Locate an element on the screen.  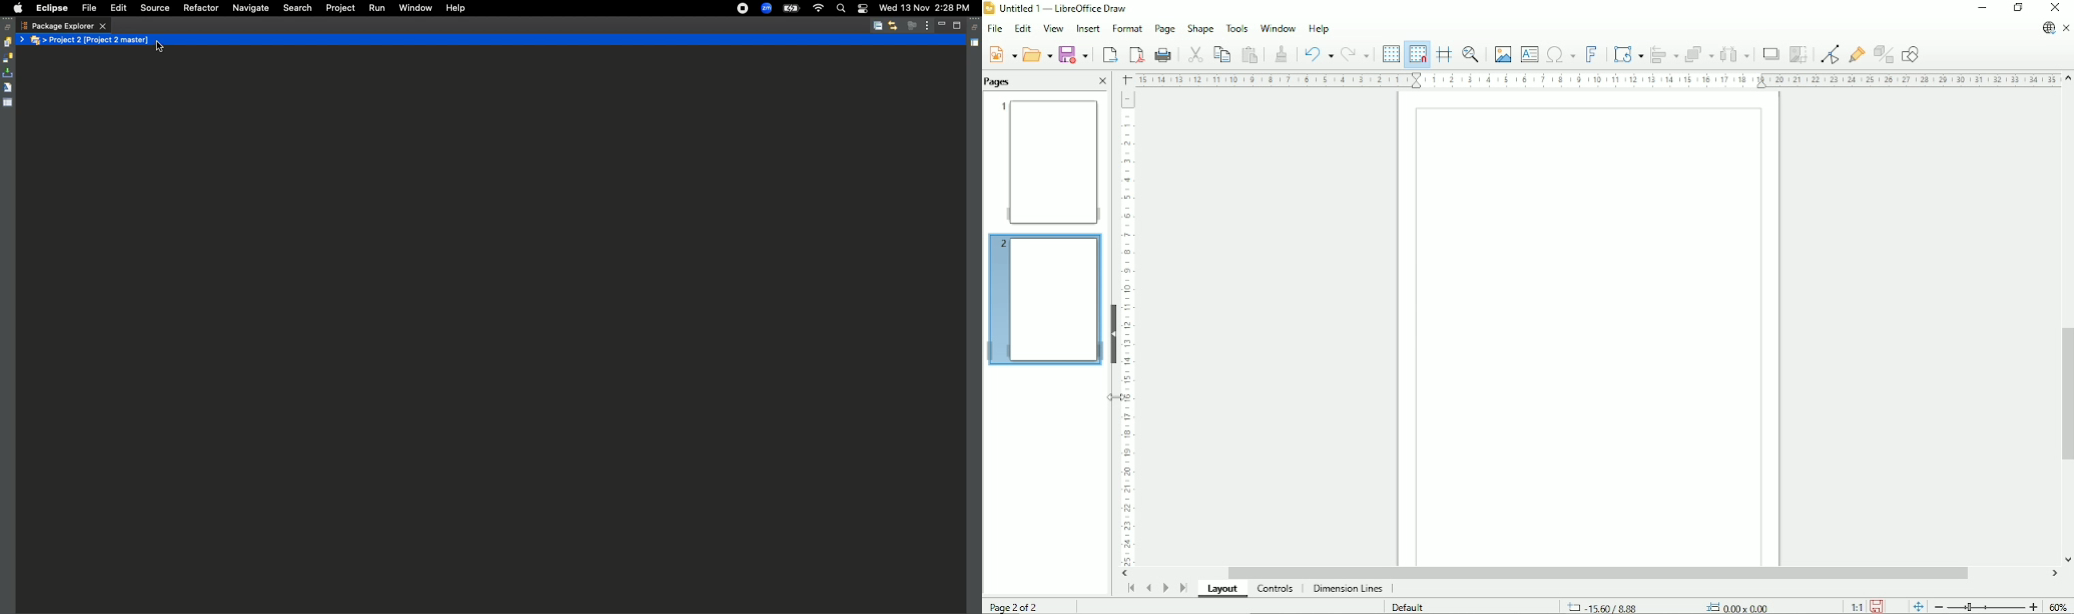
Toggle point edit mode is located at coordinates (1832, 53).